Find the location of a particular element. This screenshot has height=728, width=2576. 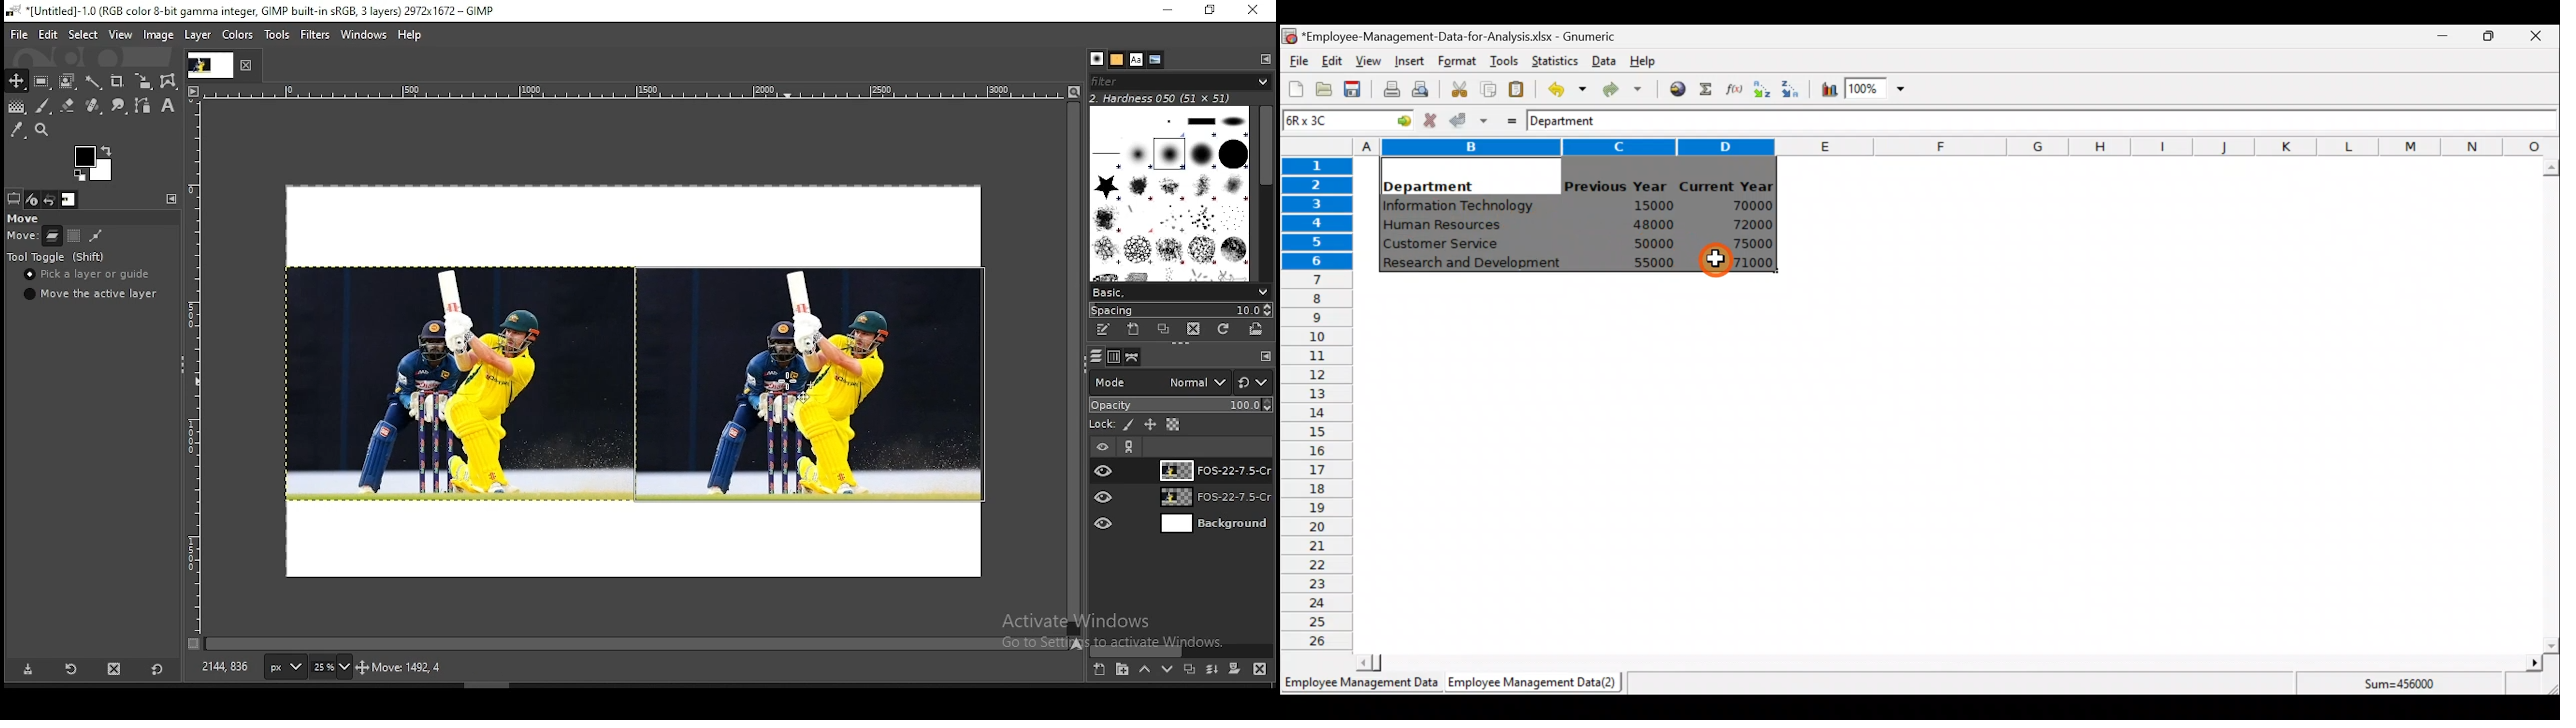

layer visibility on/off is located at coordinates (1105, 521).